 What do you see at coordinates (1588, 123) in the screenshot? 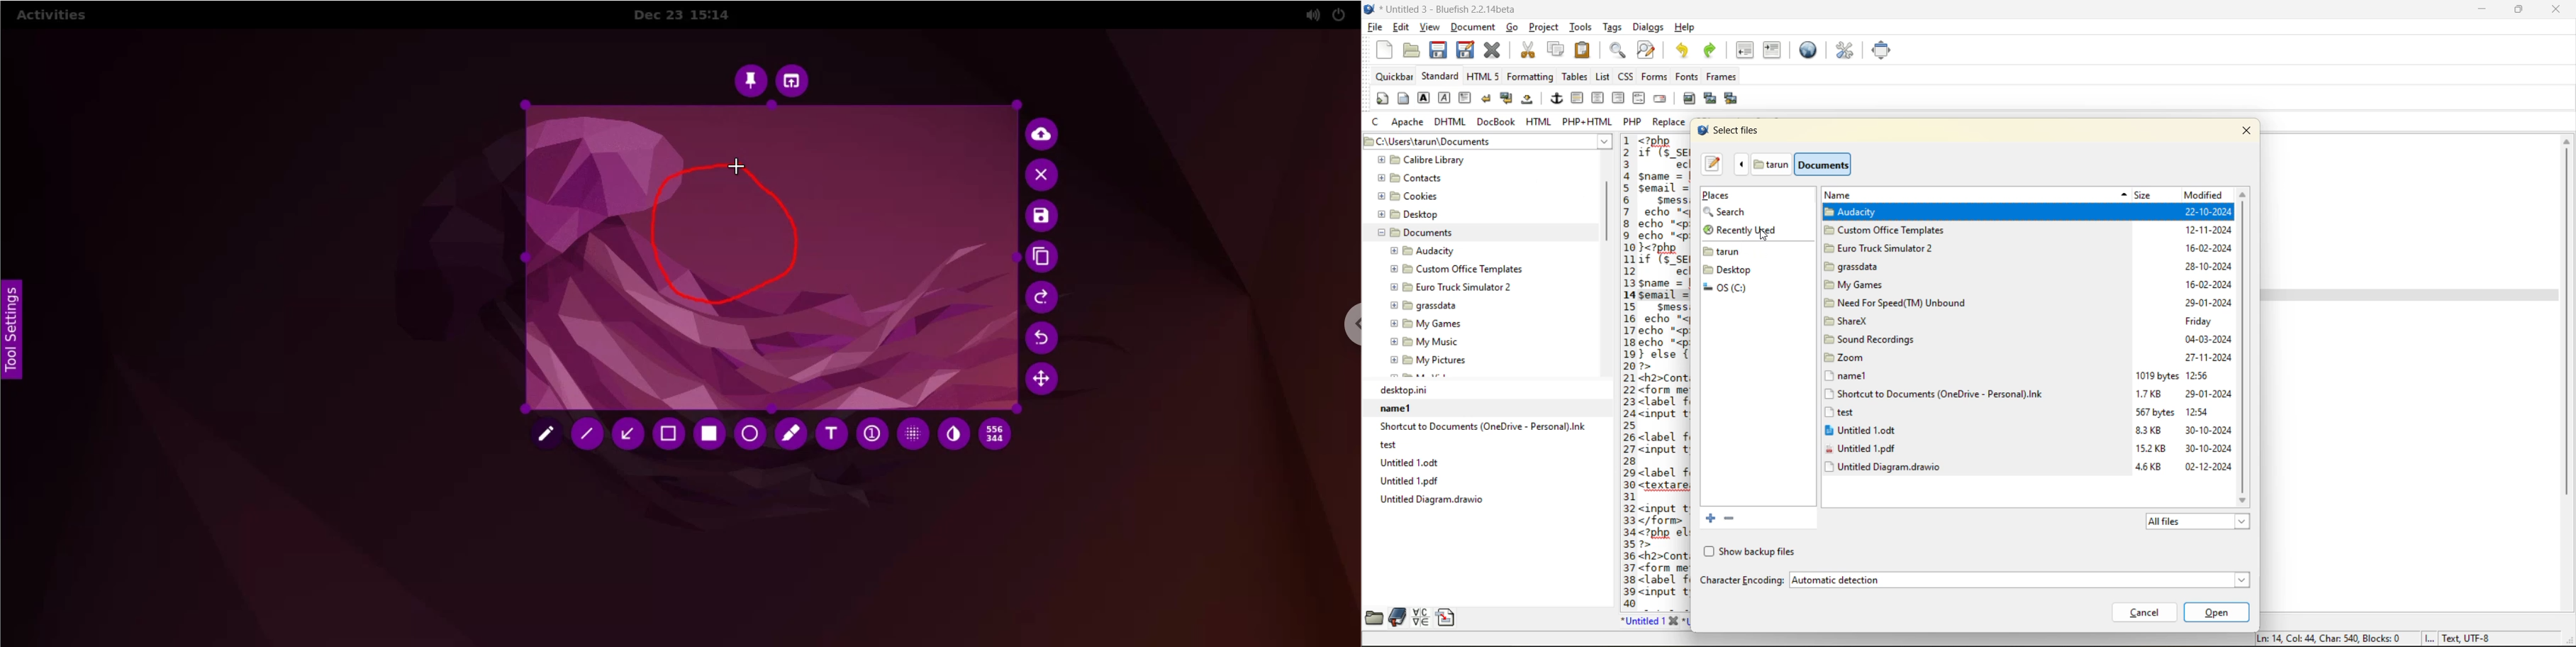
I see `php + html` at bounding box center [1588, 123].